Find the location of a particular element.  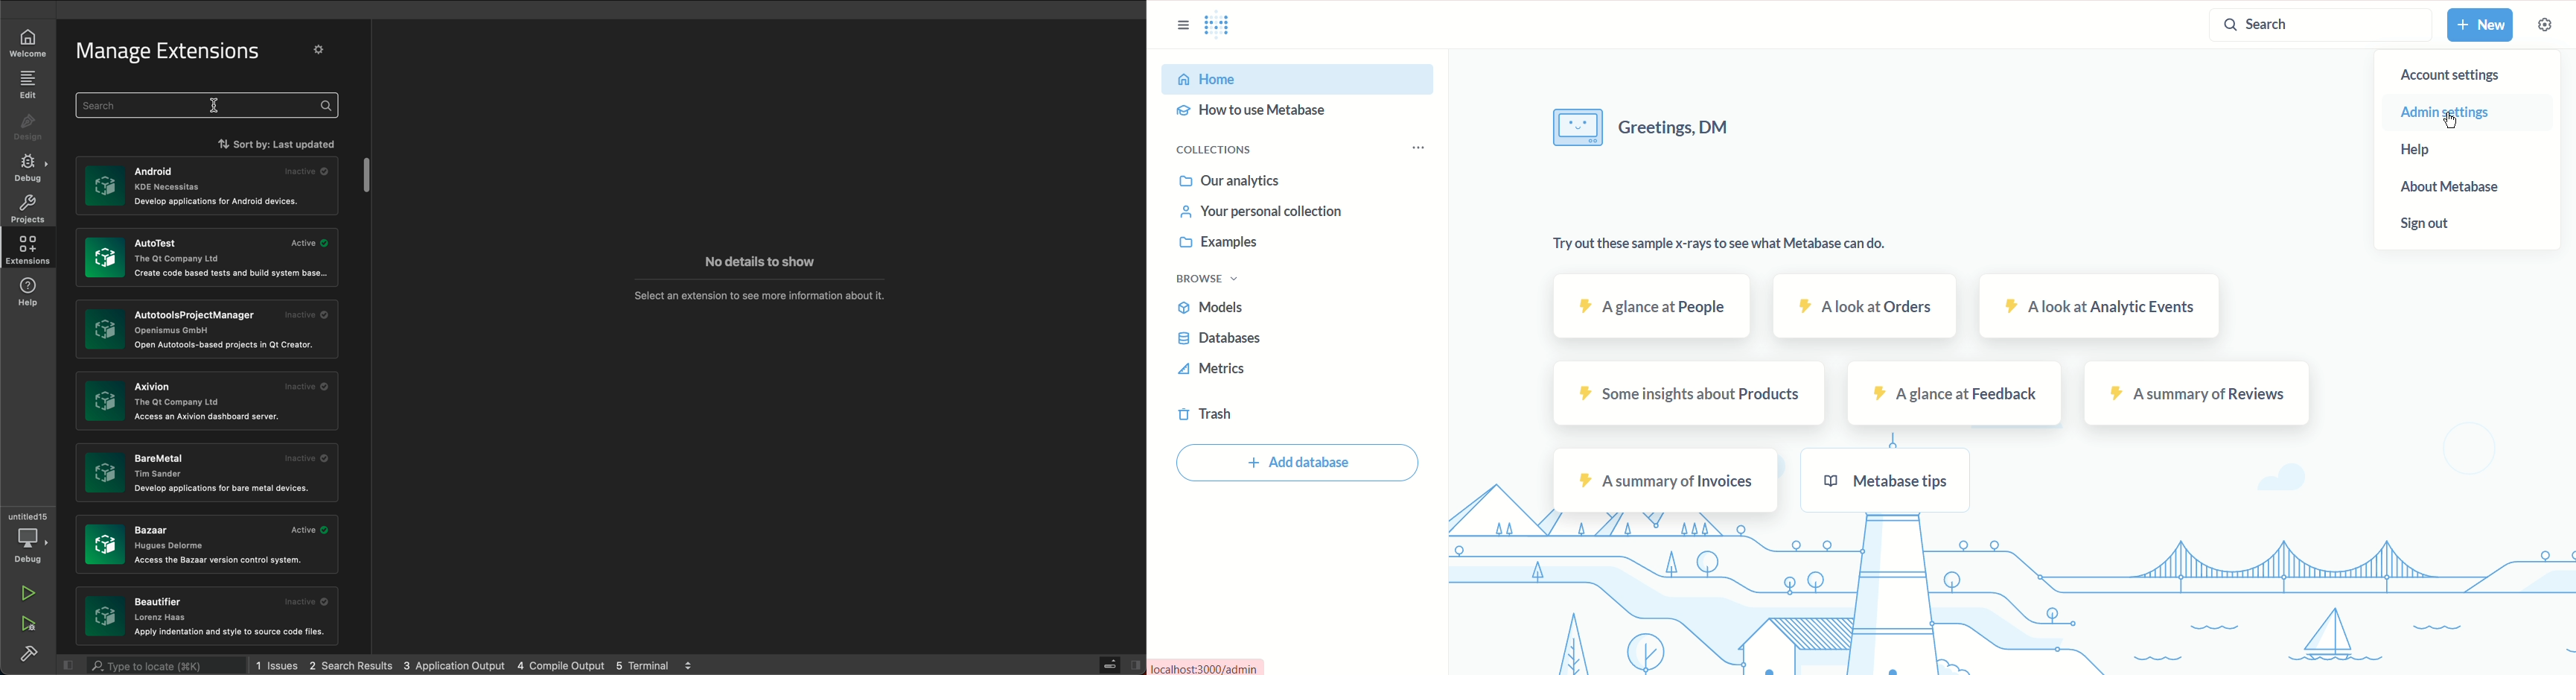

Settings is located at coordinates (2544, 25).